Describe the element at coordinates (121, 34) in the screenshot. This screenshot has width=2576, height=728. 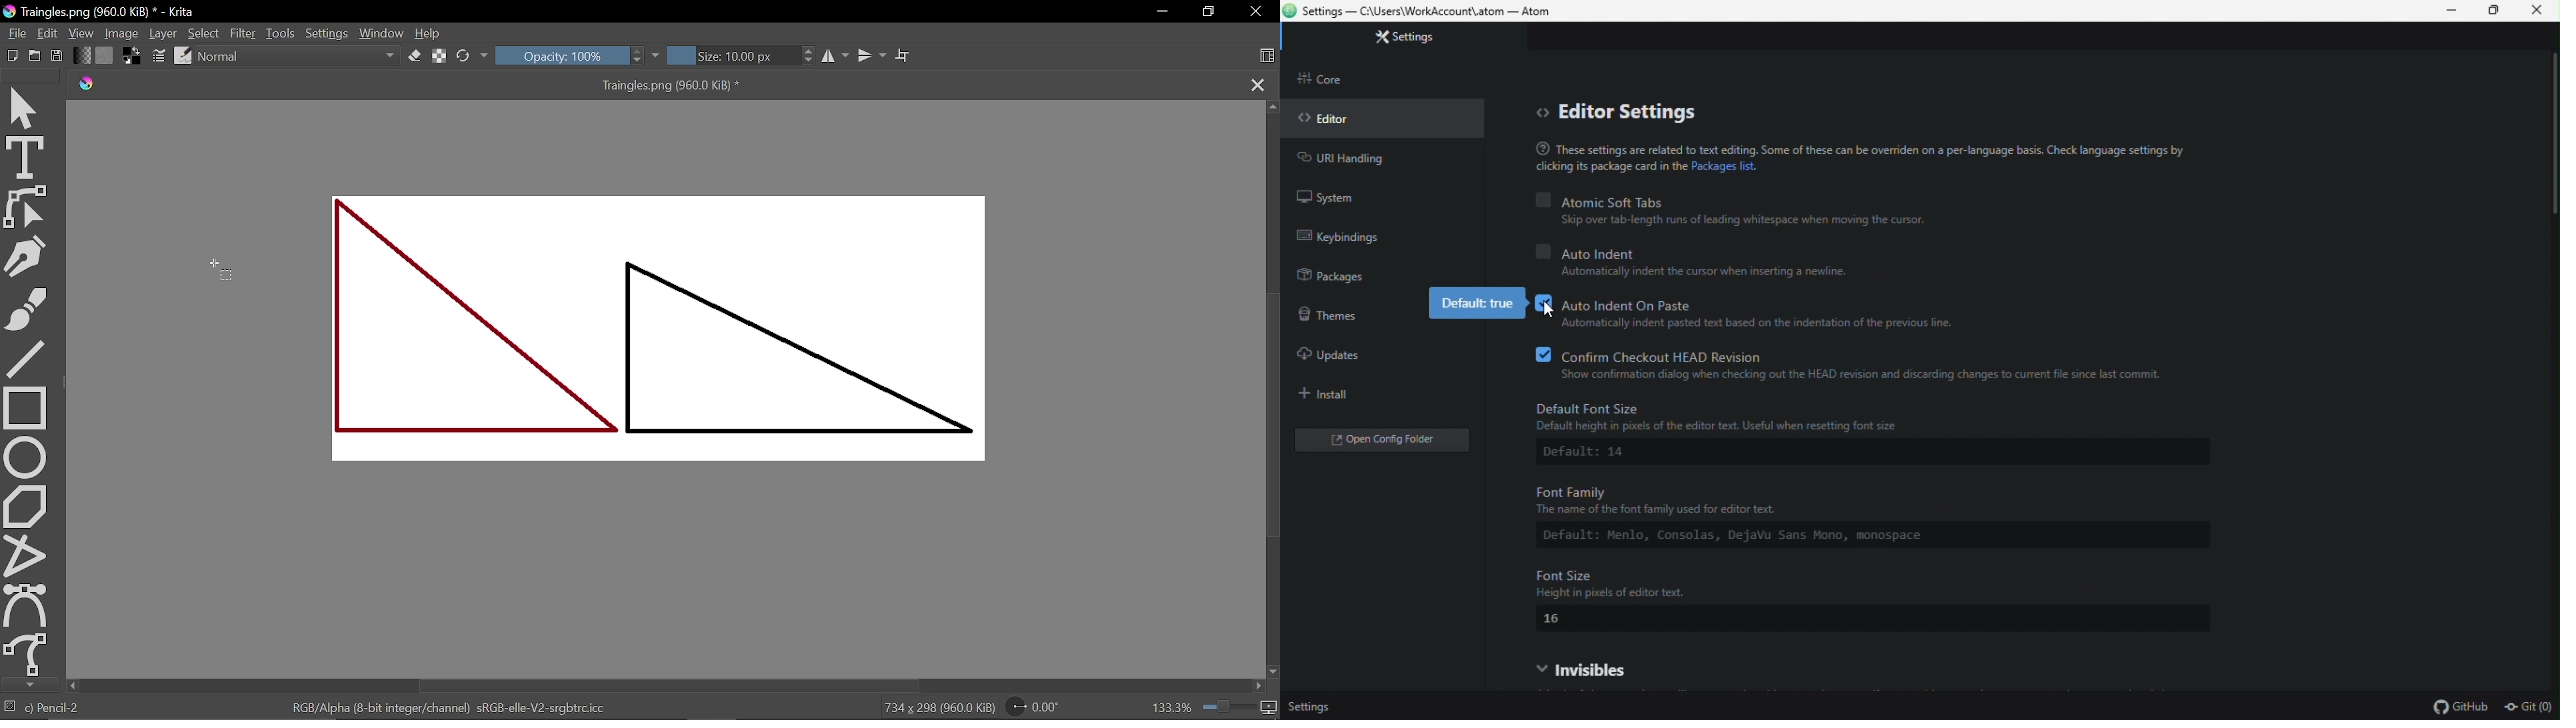
I see `Image` at that location.